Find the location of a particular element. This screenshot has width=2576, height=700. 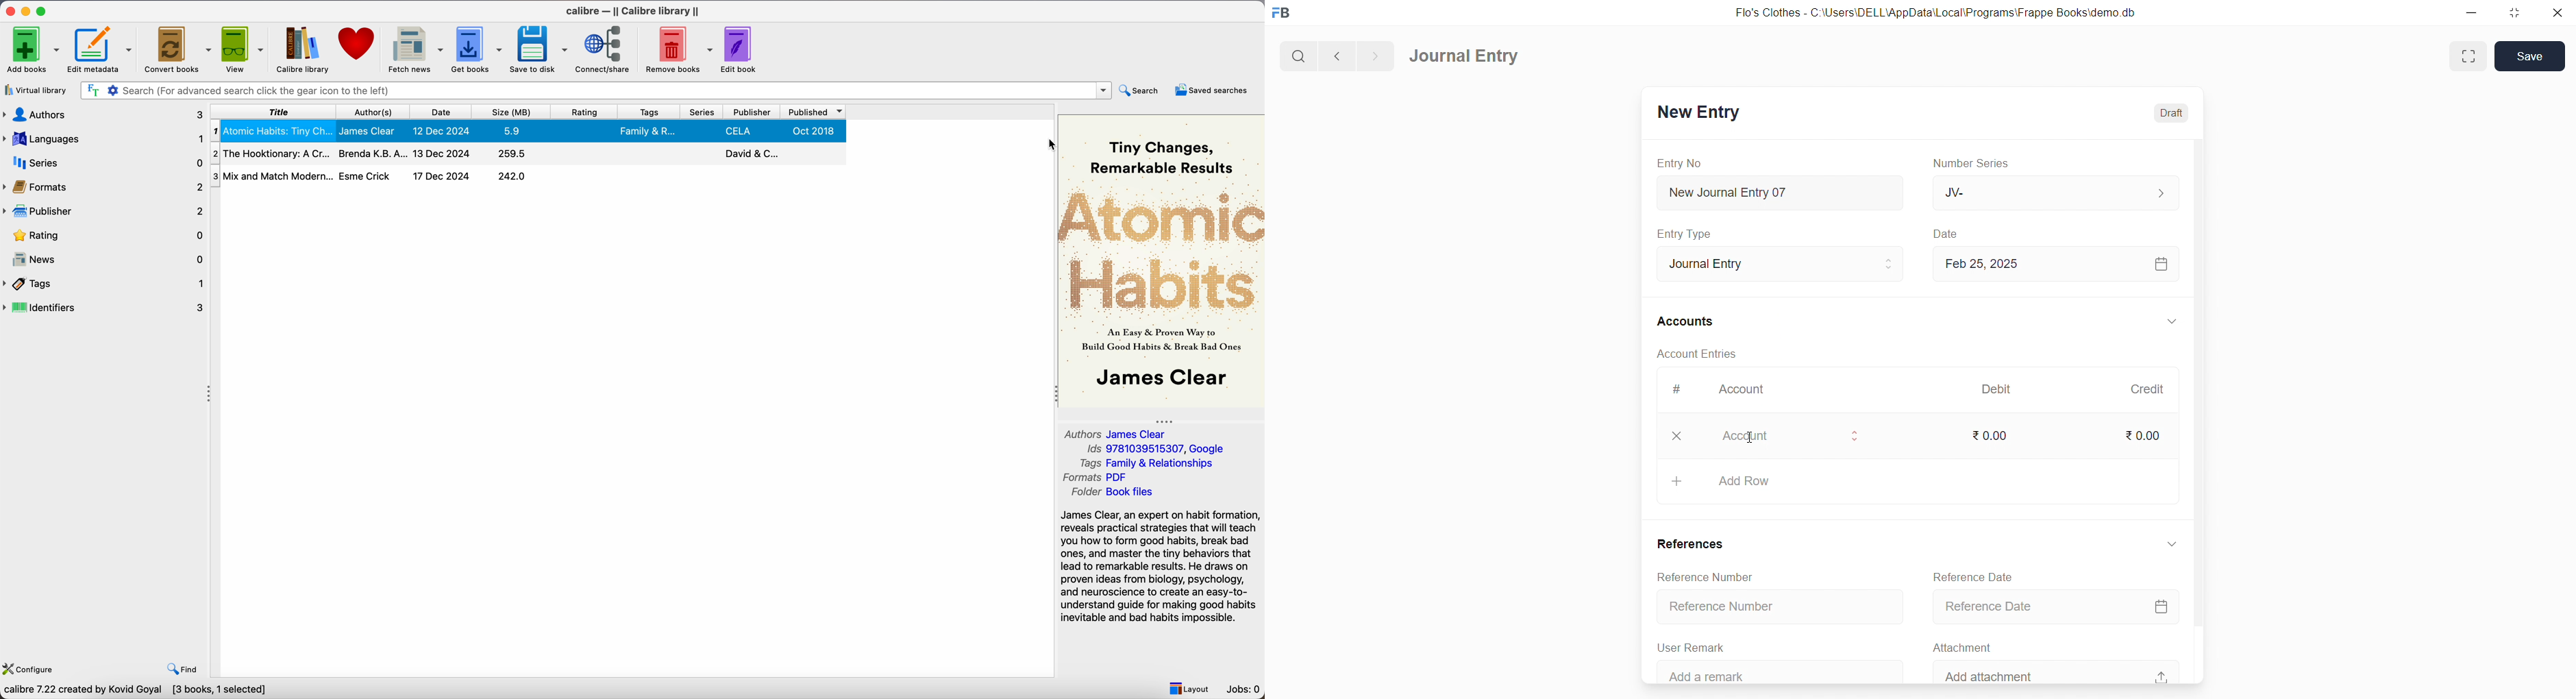

get books is located at coordinates (477, 49).